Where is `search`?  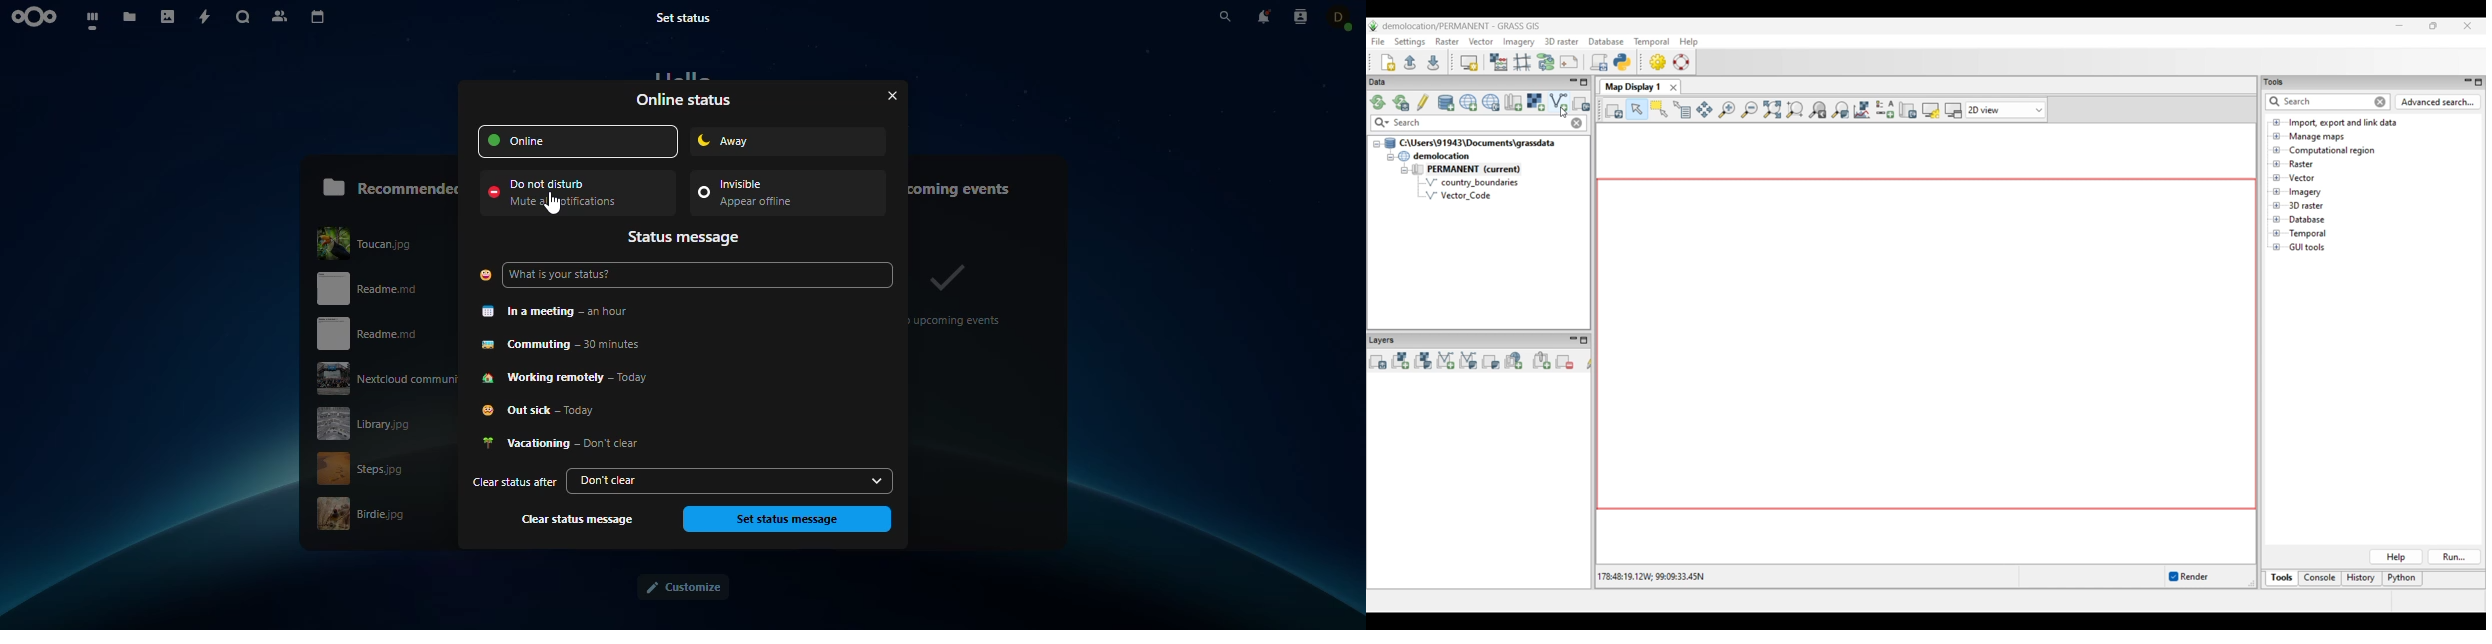
search is located at coordinates (244, 19).